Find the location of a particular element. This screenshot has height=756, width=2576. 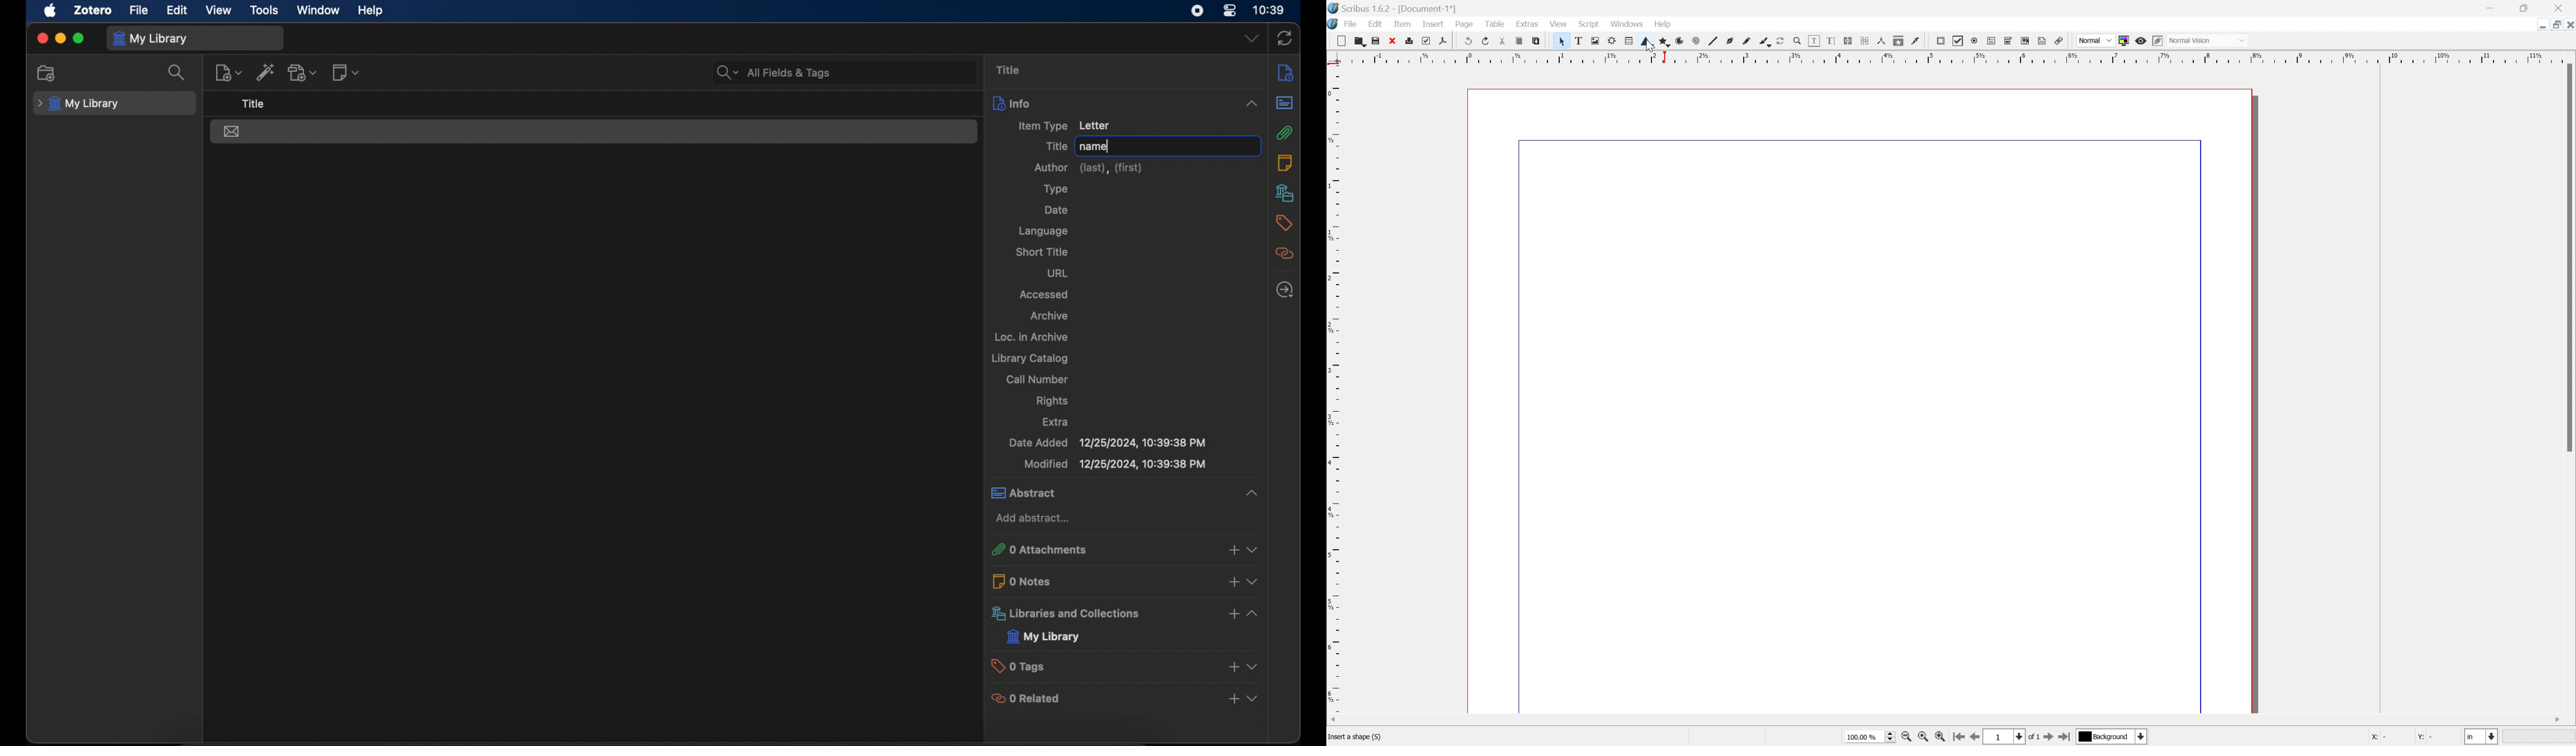

title is located at coordinates (1011, 70).